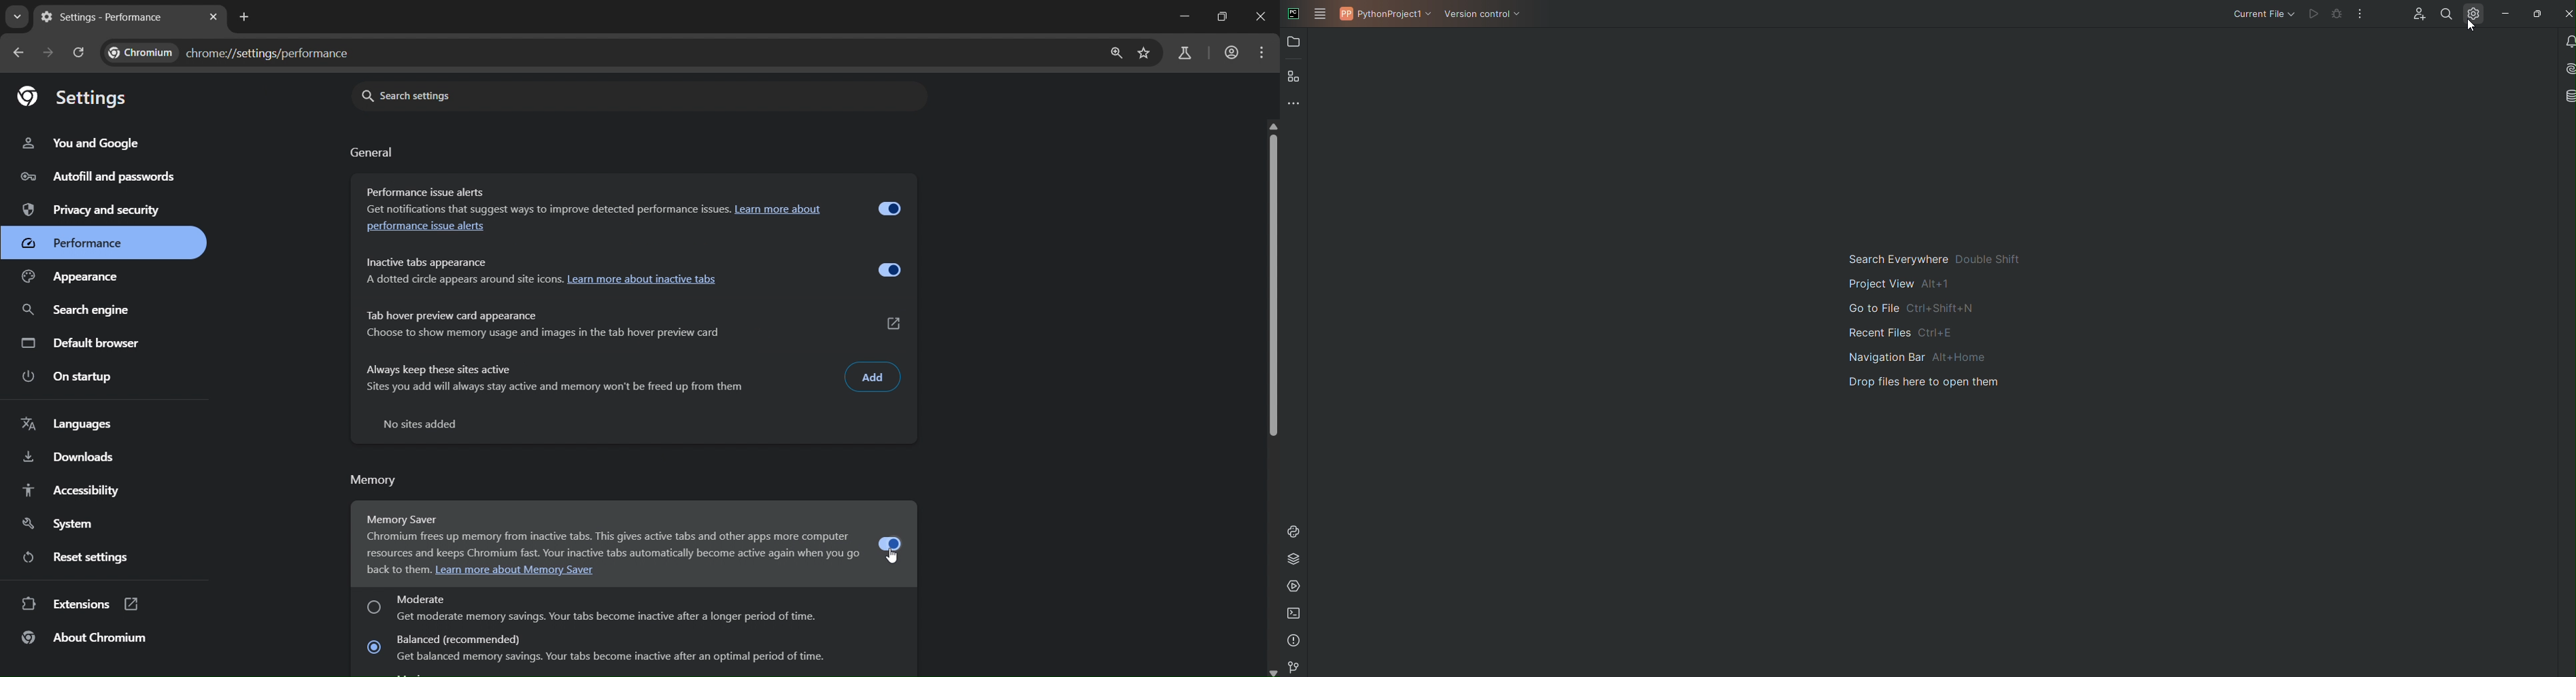  What do you see at coordinates (1145, 55) in the screenshot?
I see `bookmark page` at bounding box center [1145, 55].